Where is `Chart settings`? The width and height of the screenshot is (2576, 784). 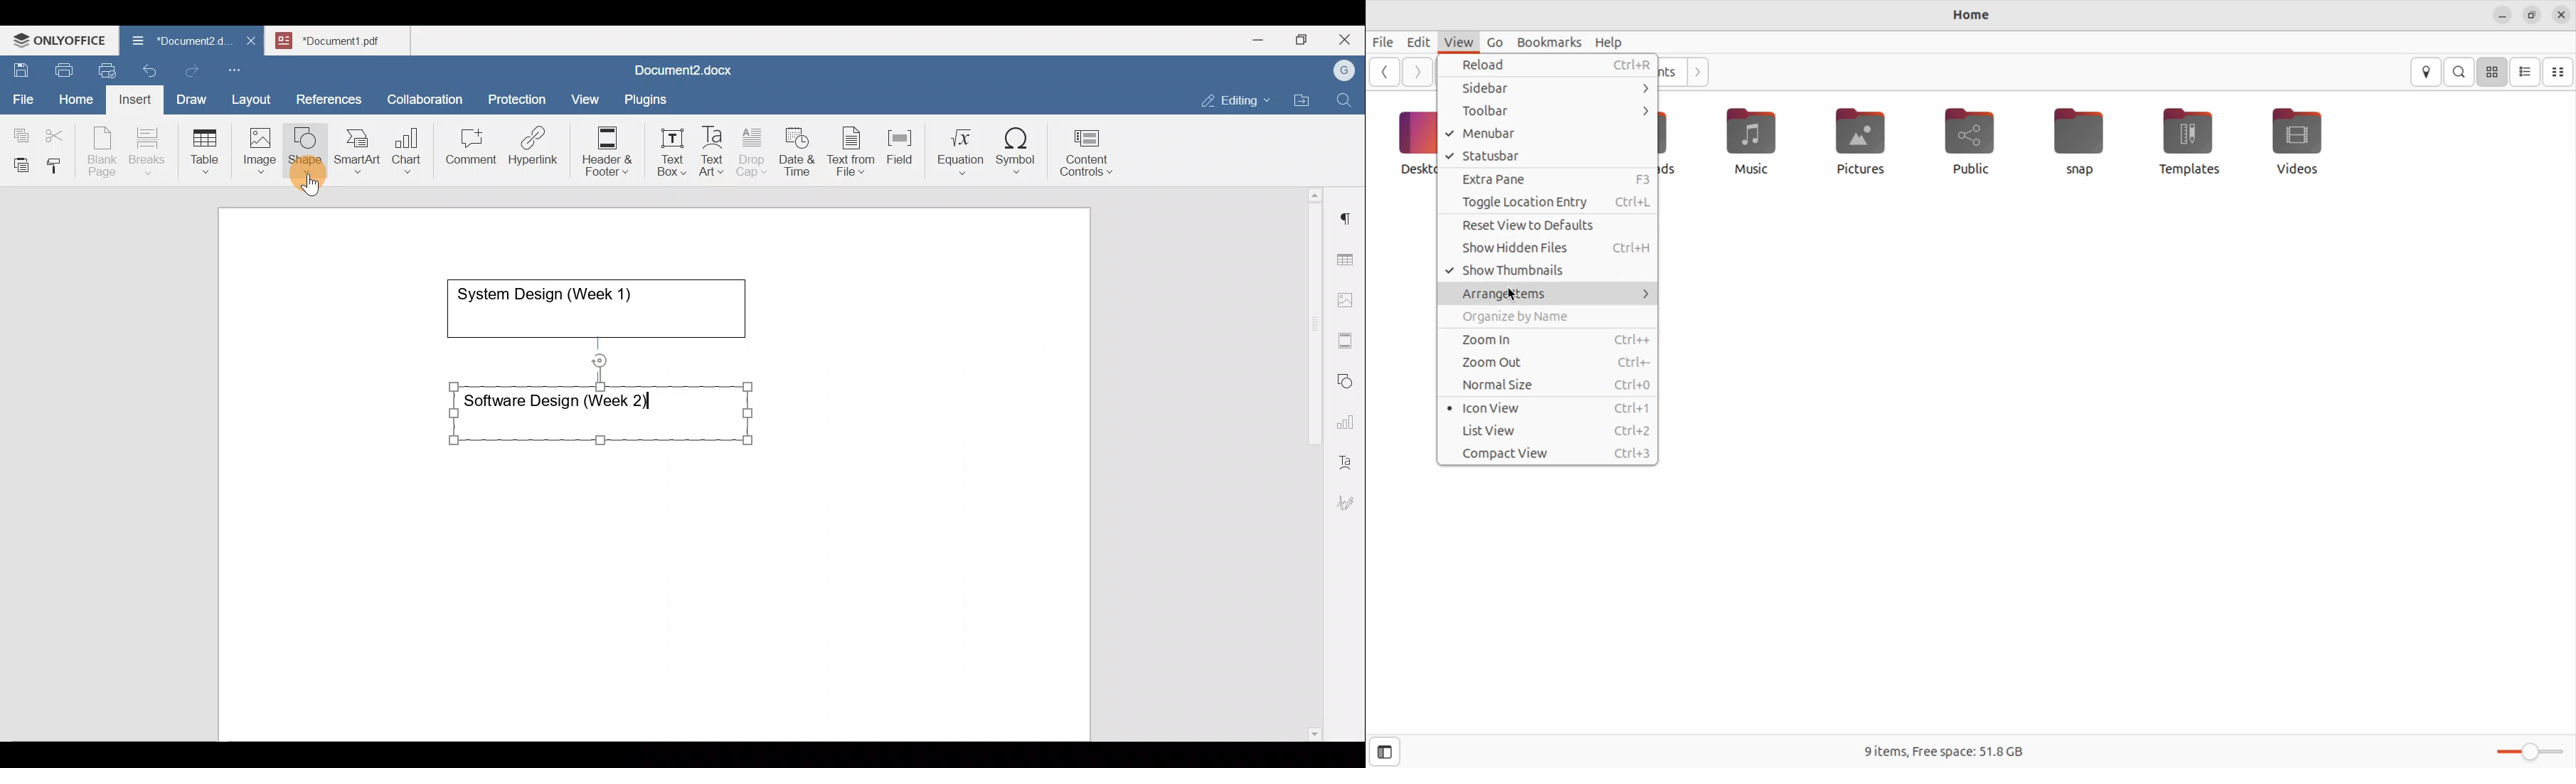
Chart settings is located at coordinates (1348, 416).